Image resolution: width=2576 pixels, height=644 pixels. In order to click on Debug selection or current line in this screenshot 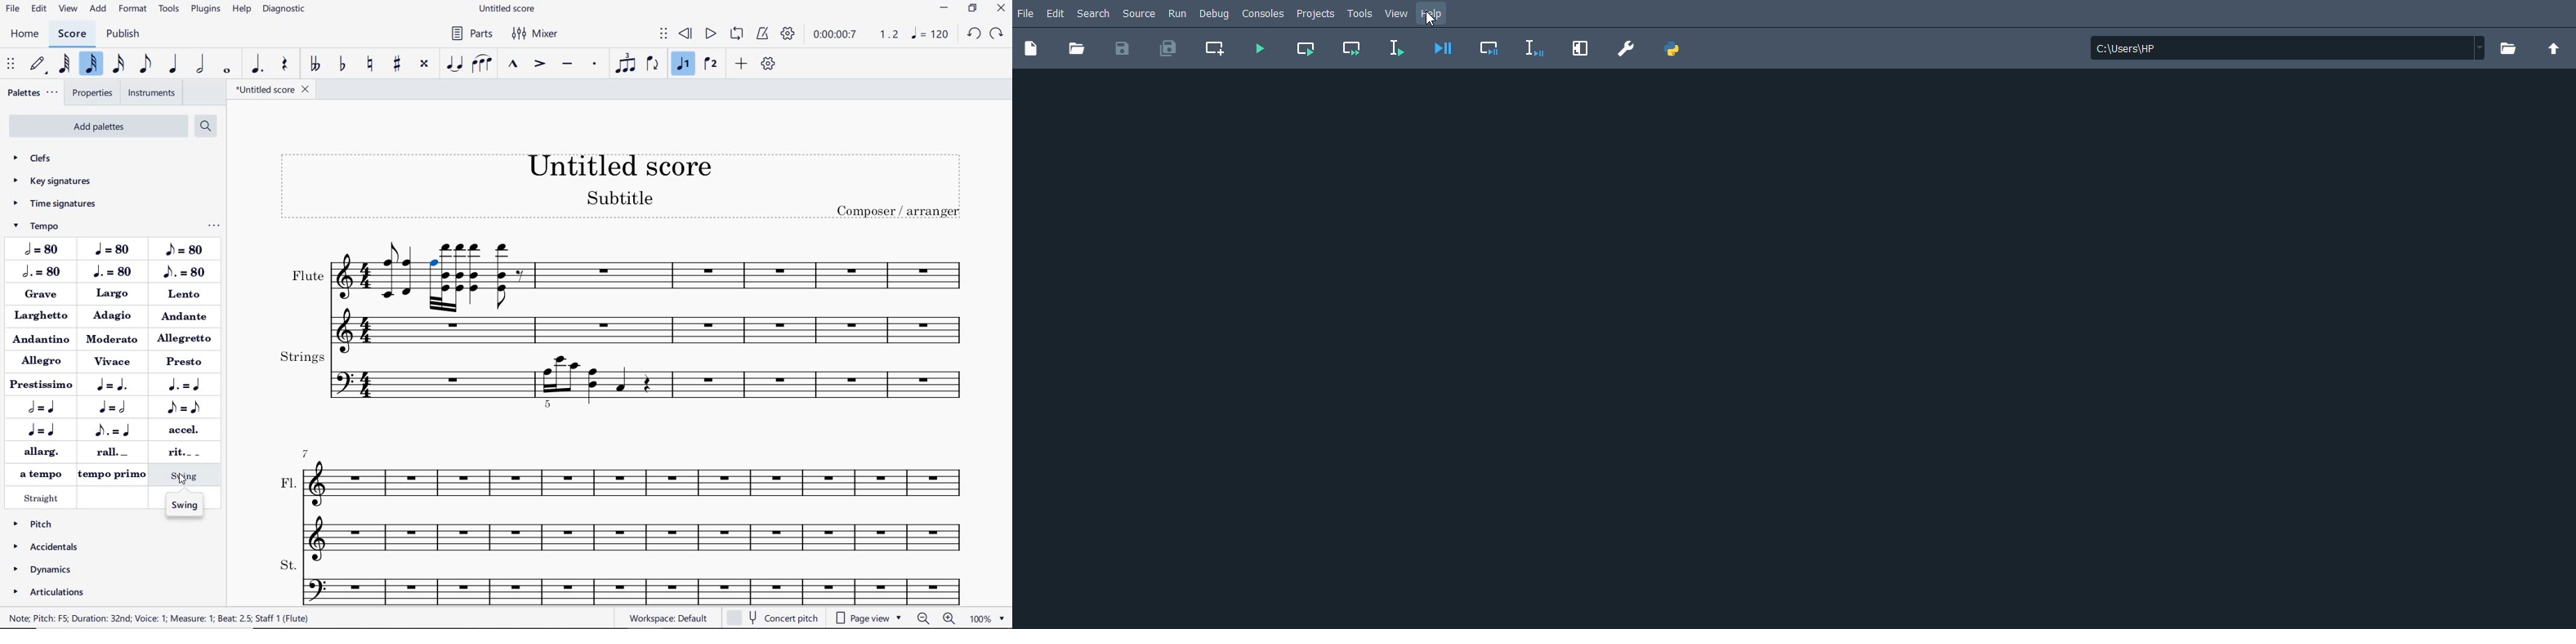, I will do `click(1532, 48)`.